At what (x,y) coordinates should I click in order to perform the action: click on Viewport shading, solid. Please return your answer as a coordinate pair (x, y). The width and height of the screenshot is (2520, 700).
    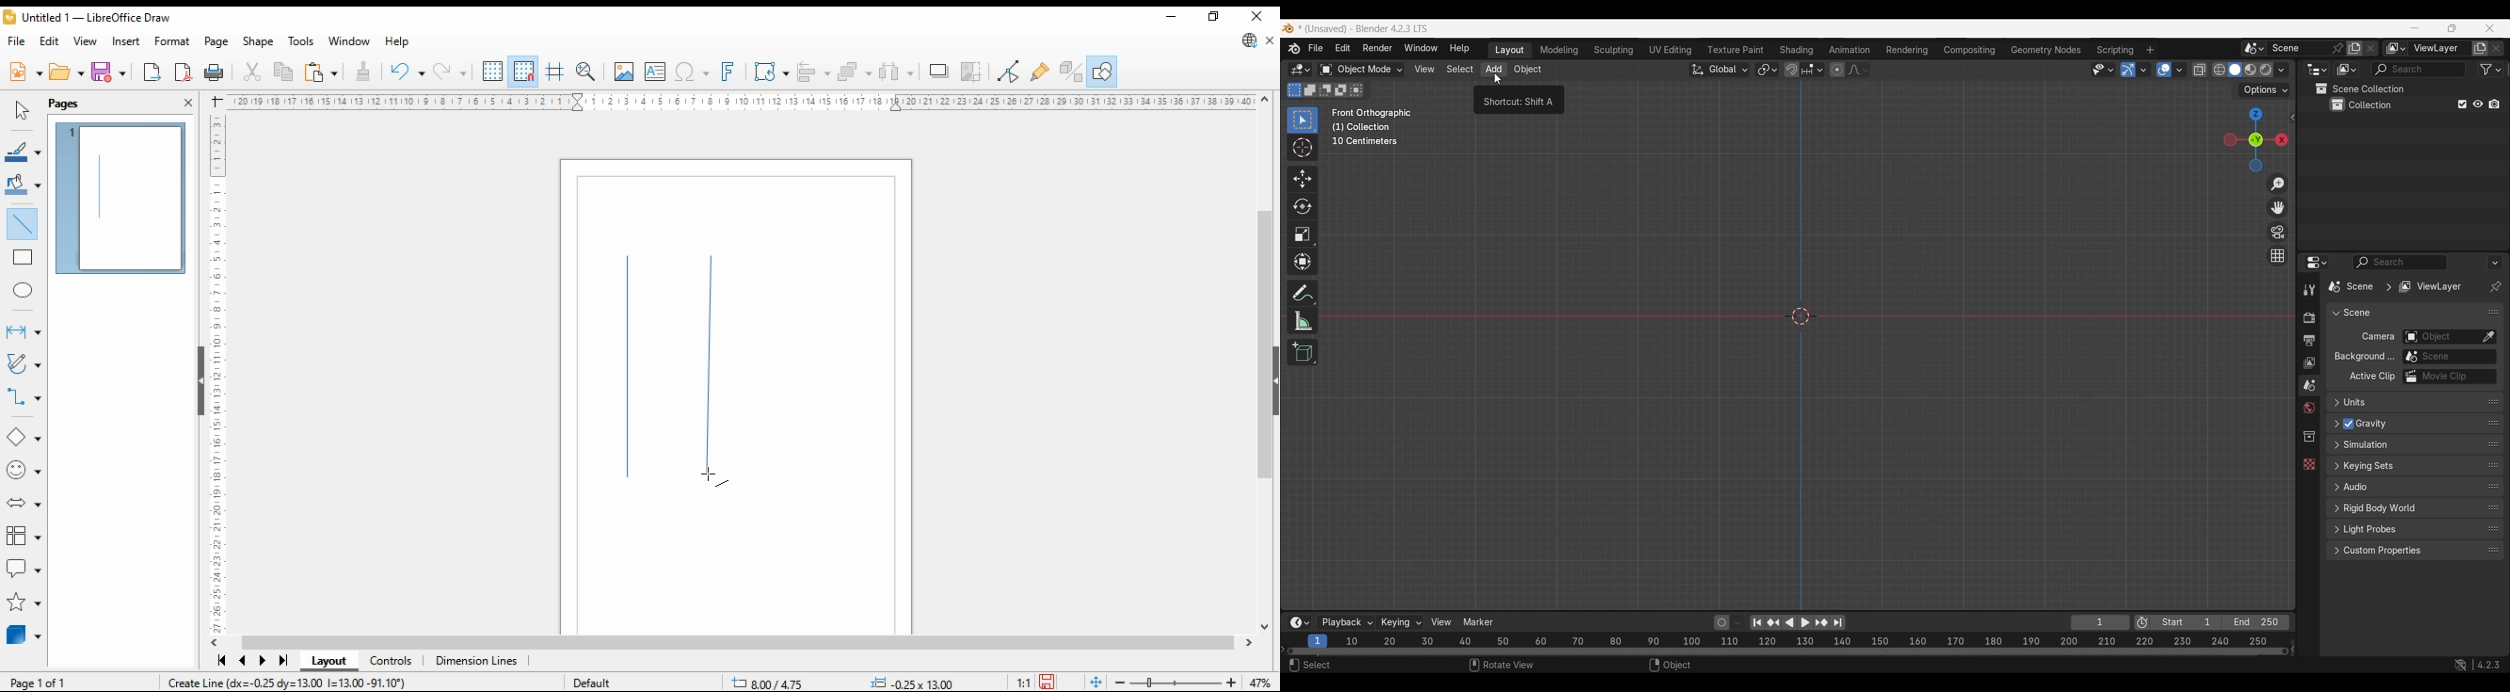
    Looking at the image, I should click on (2235, 70).